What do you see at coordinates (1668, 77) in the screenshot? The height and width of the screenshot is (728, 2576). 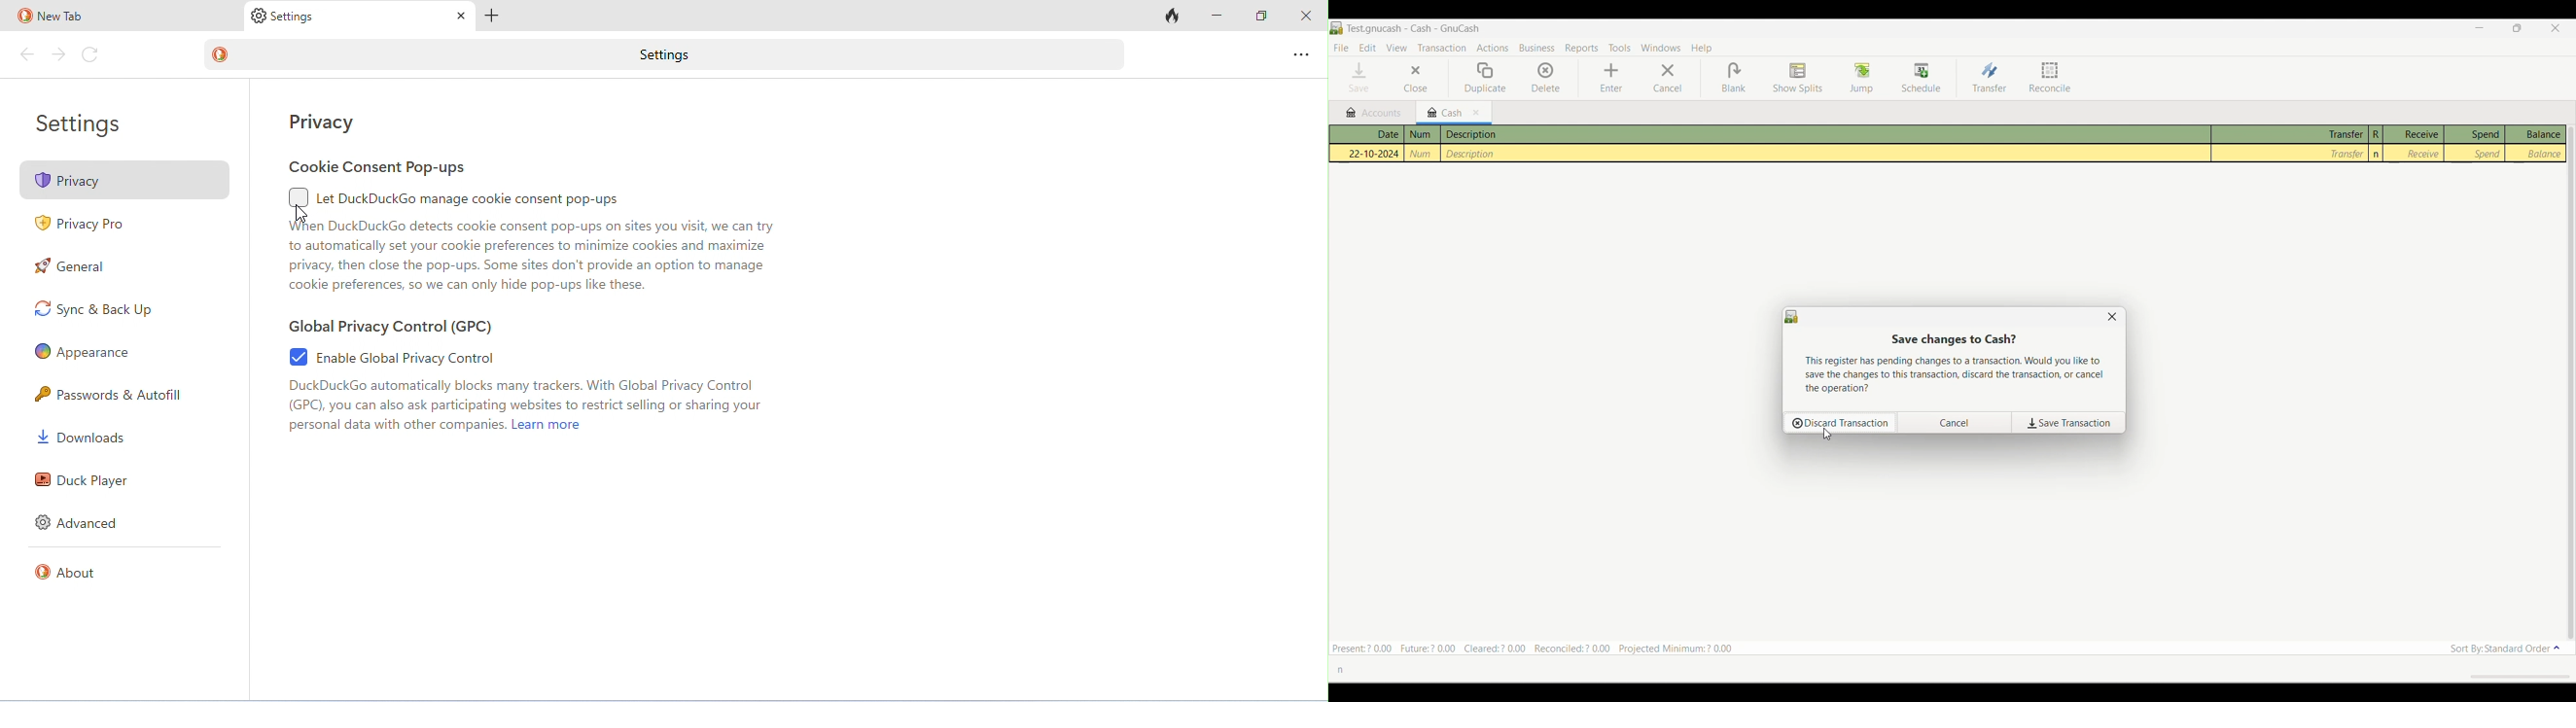 I see `Cancel` at bounding box center [1668, 77].